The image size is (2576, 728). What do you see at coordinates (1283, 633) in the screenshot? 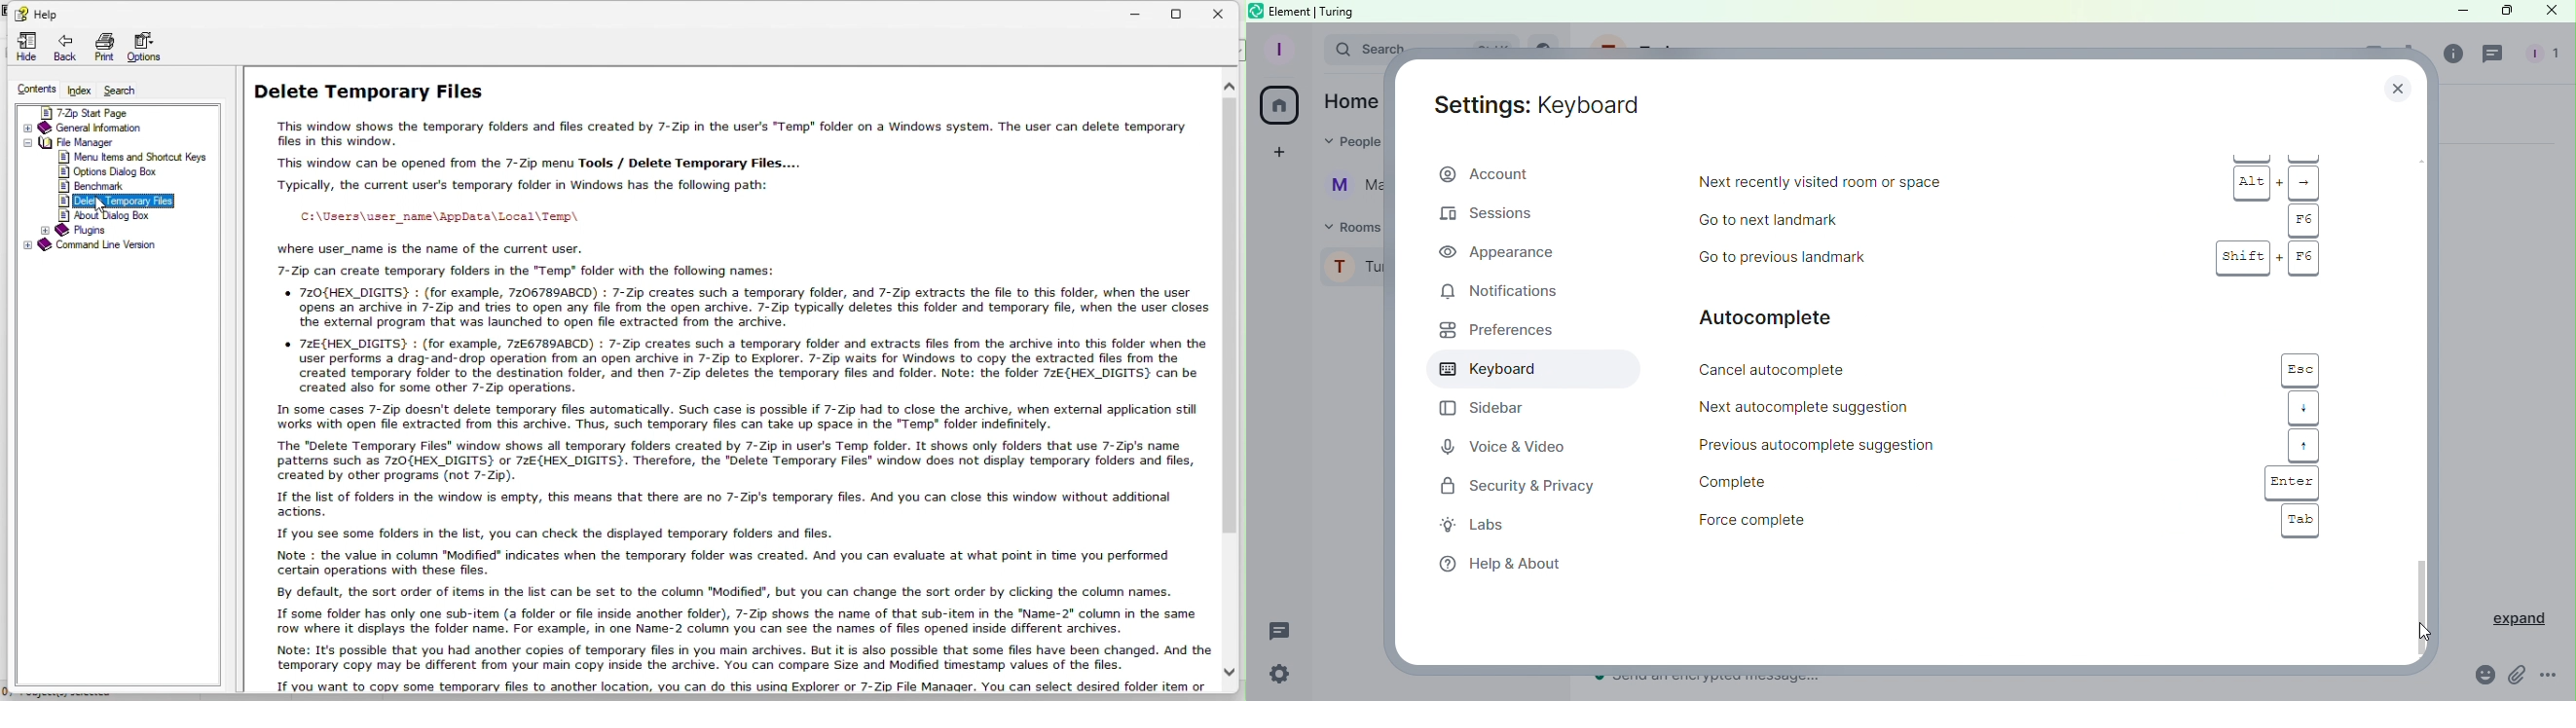
I see `Threads` at bounding box center [1283, 633].